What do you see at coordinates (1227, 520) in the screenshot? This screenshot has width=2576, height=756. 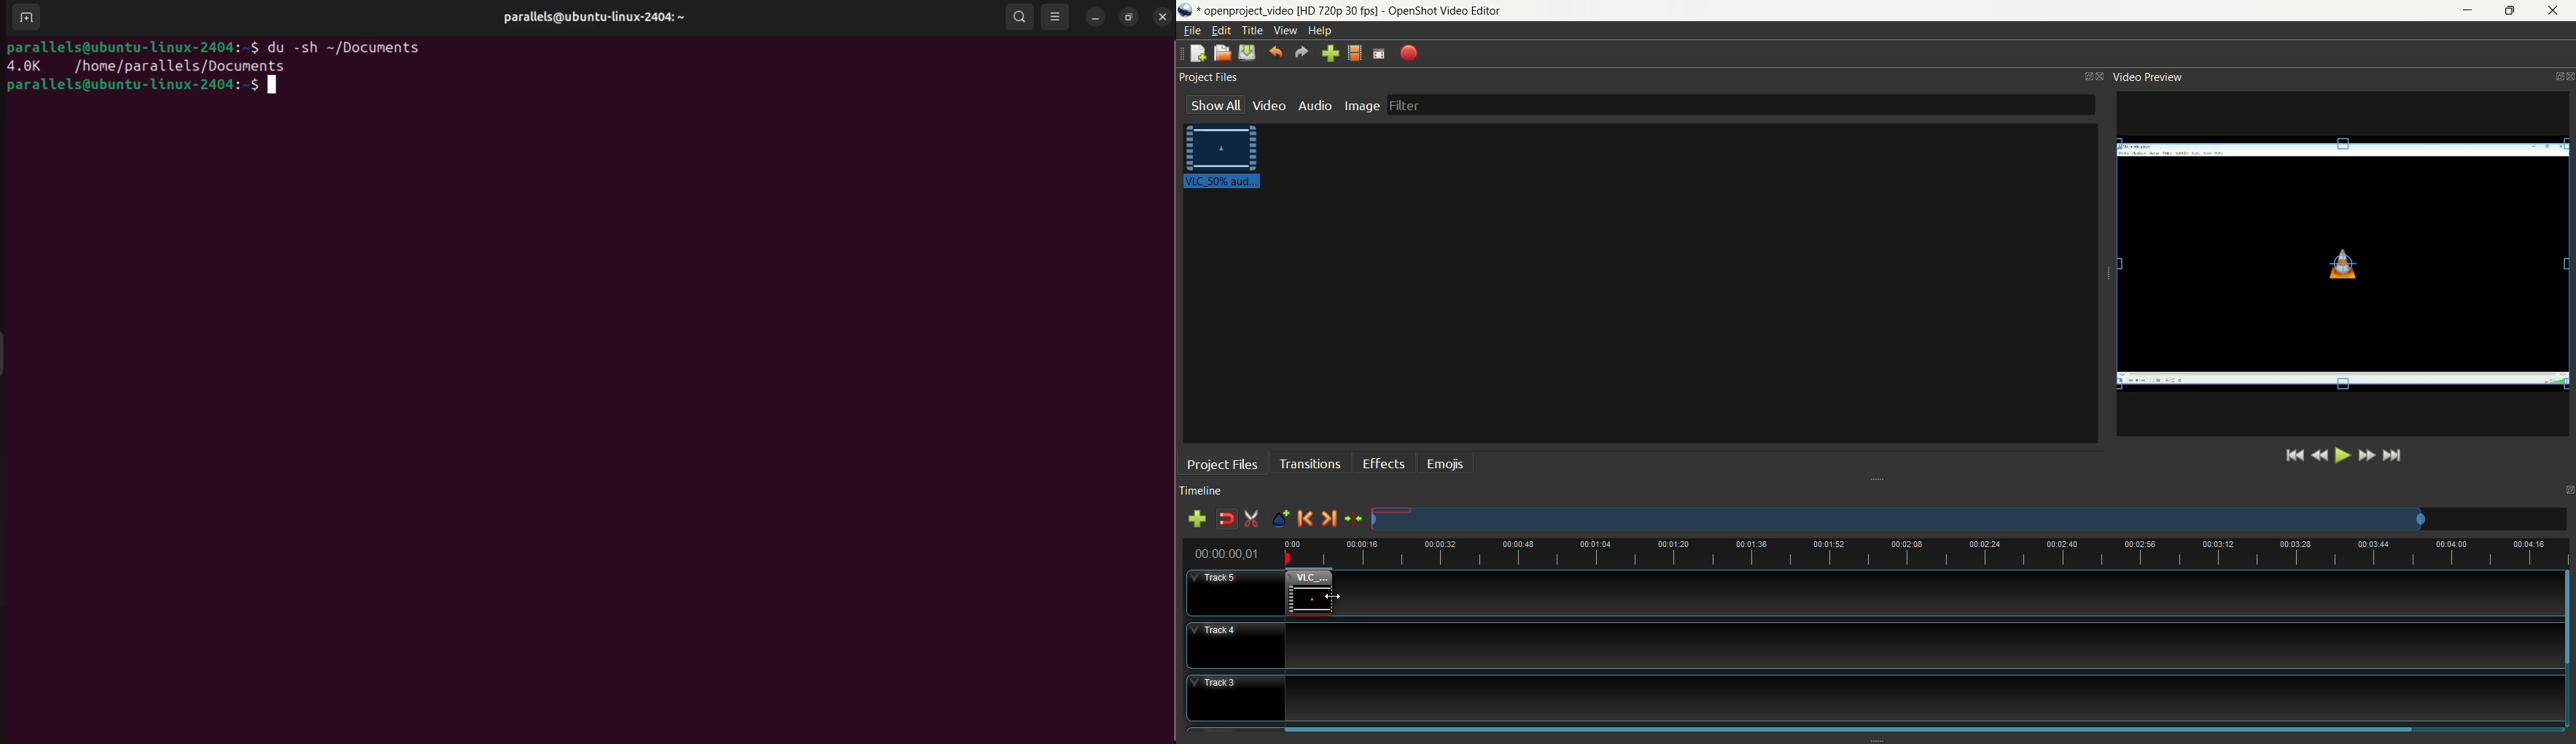 I see `disable snapping` at bounding box center [1227, 520].